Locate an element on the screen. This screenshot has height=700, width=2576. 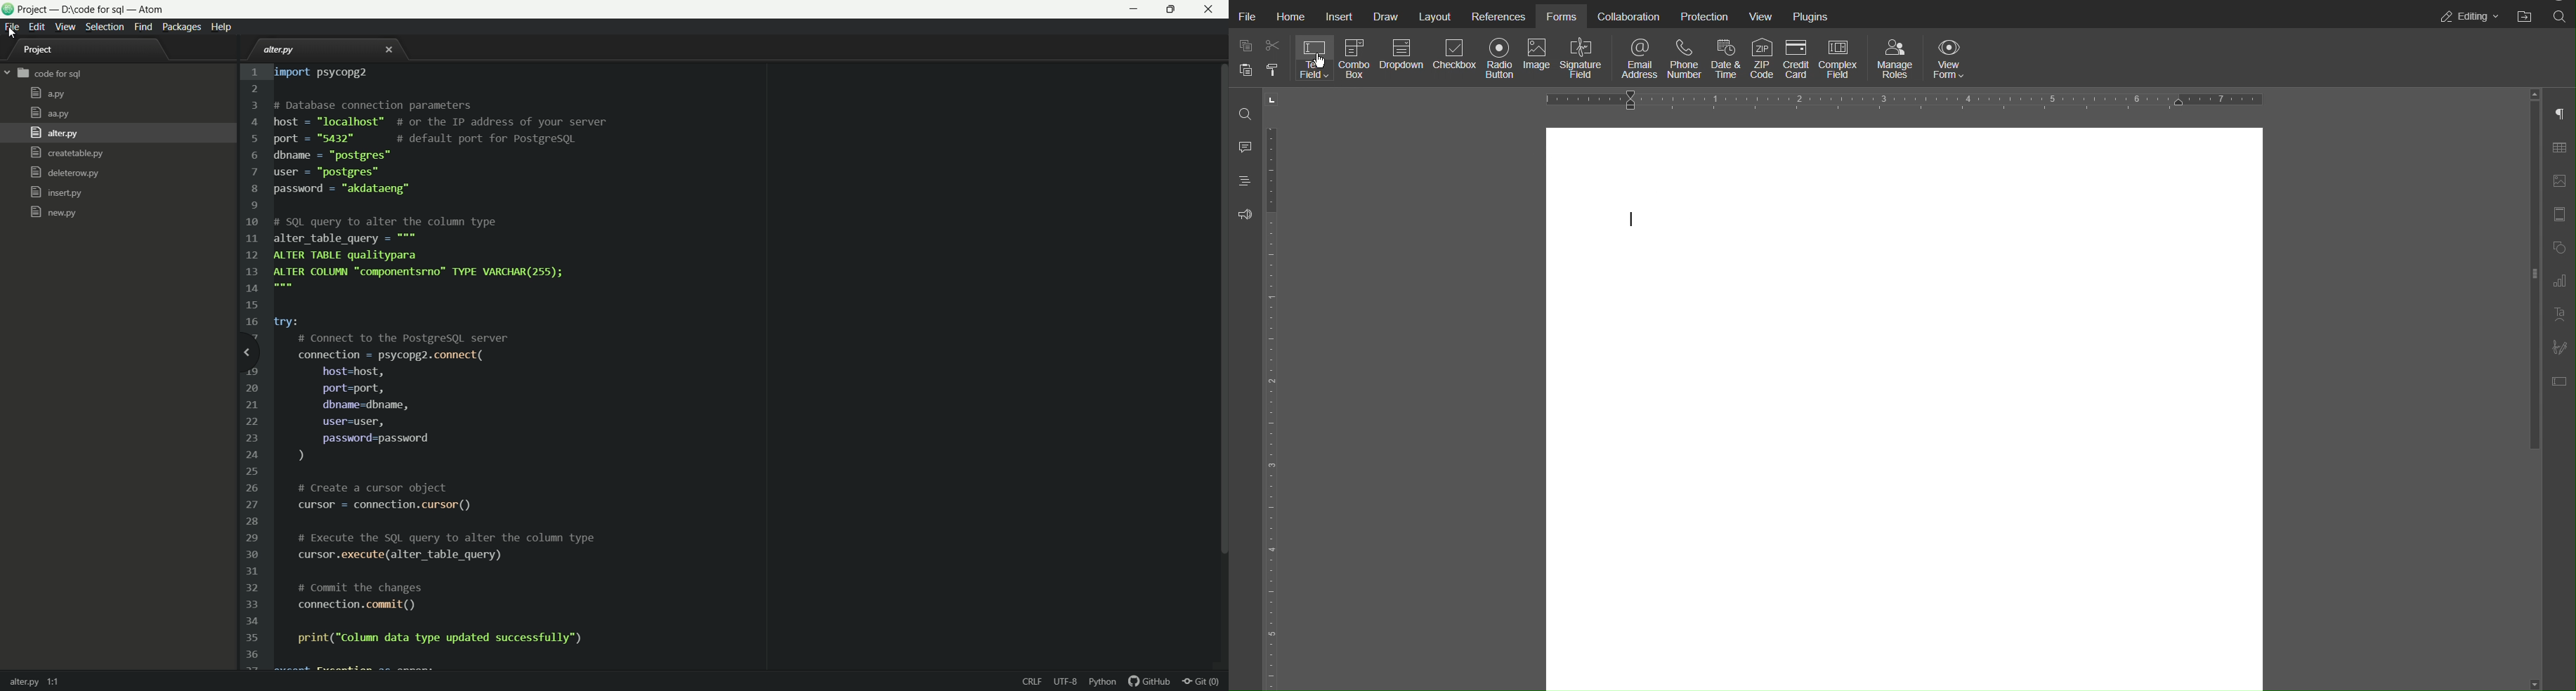
File is located at coordinates (1246, 18).